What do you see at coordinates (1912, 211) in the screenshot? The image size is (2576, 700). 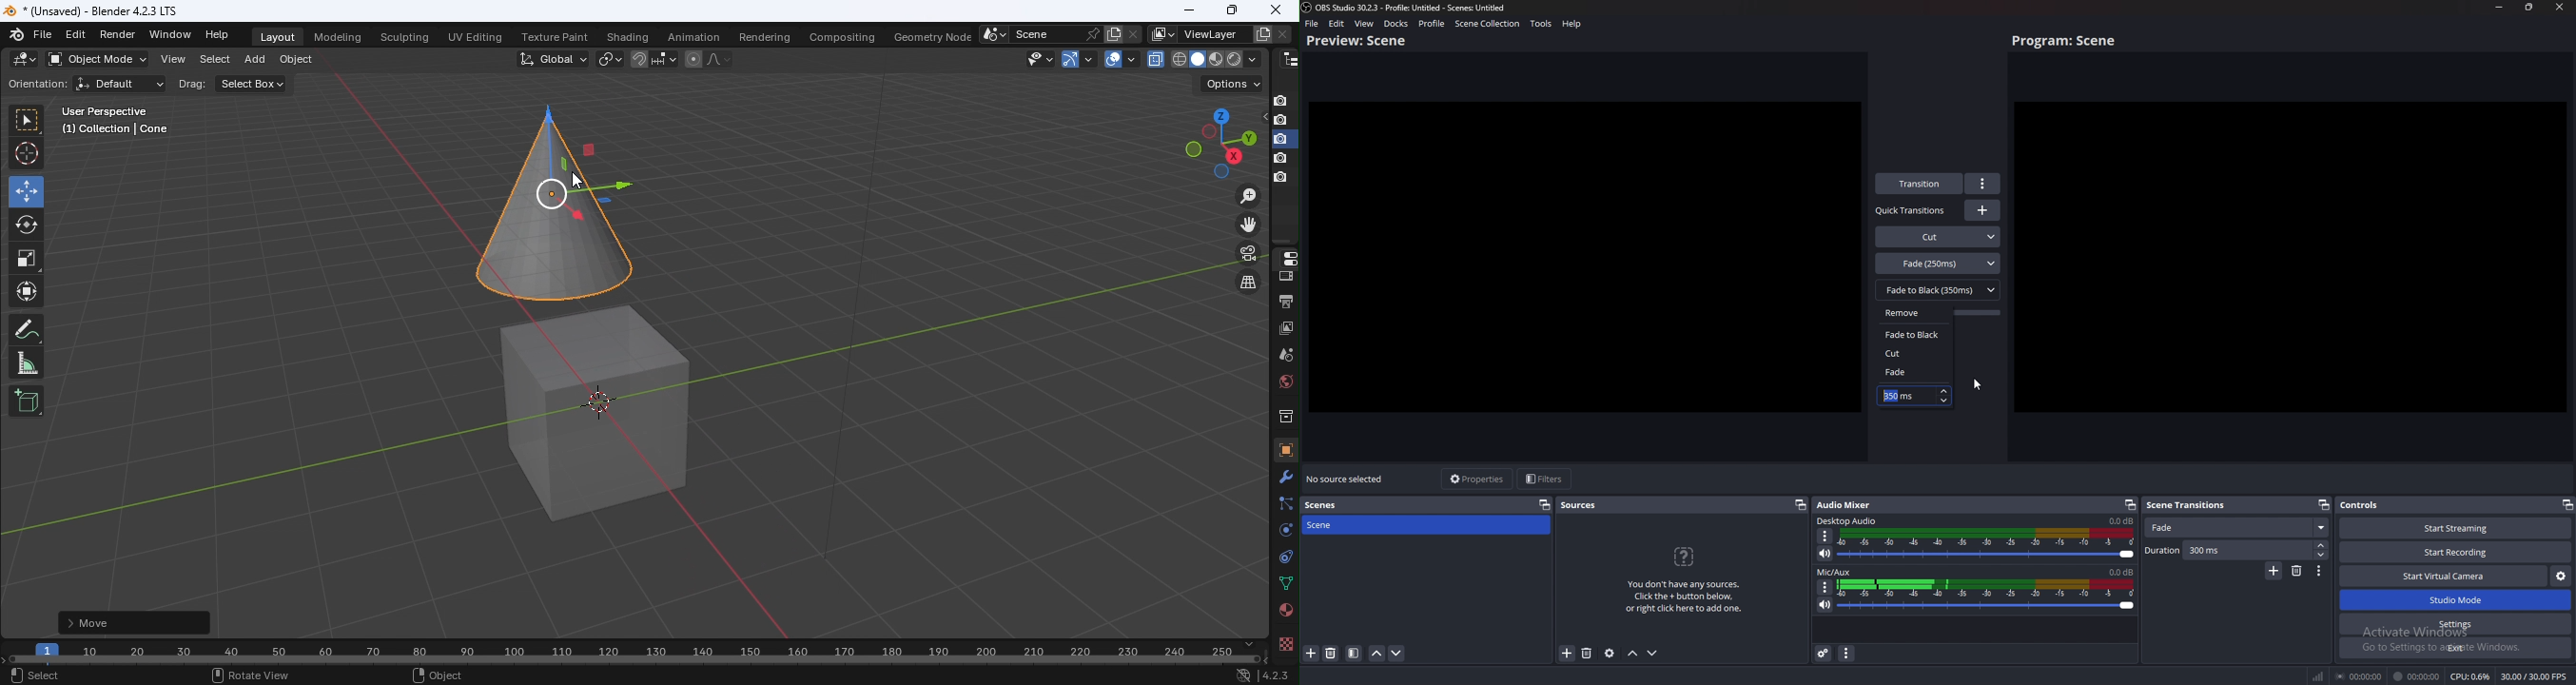 I see `Quick transitions` at bounding box center [1912, 211].